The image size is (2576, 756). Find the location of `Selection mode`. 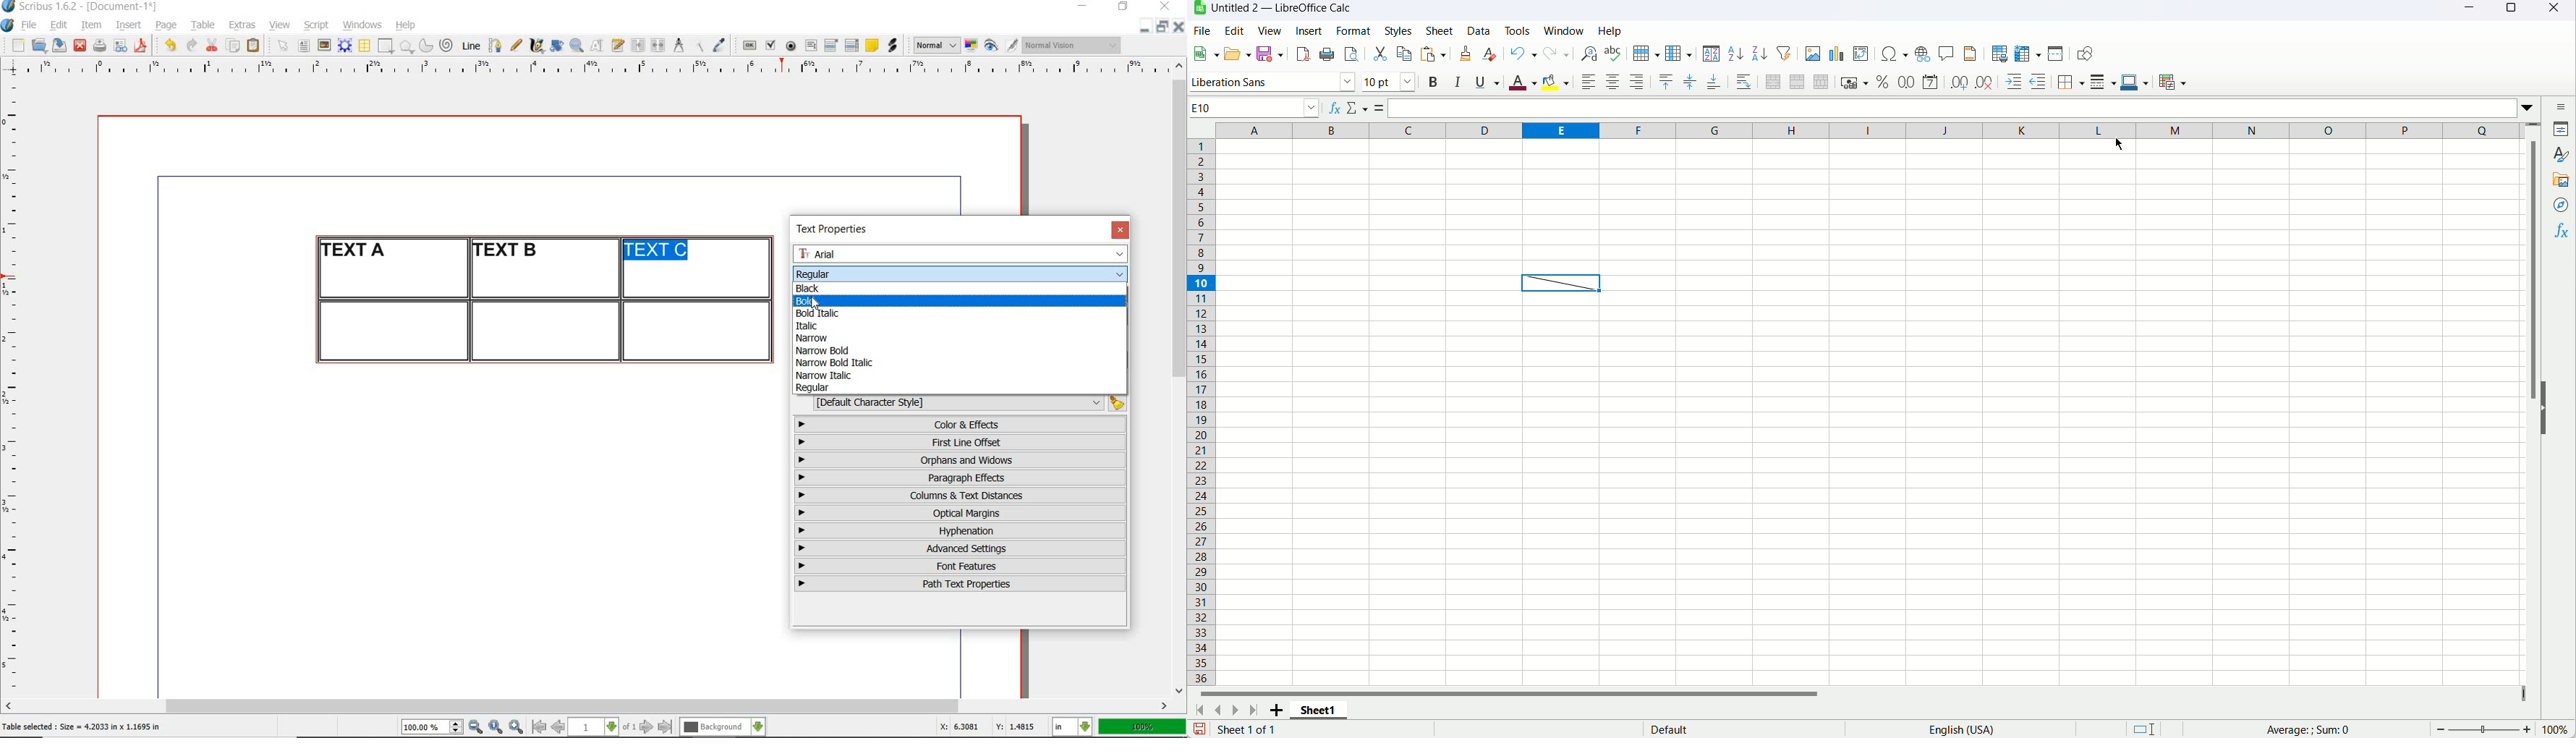

Selection mode is located at coordinates (2145, 729).